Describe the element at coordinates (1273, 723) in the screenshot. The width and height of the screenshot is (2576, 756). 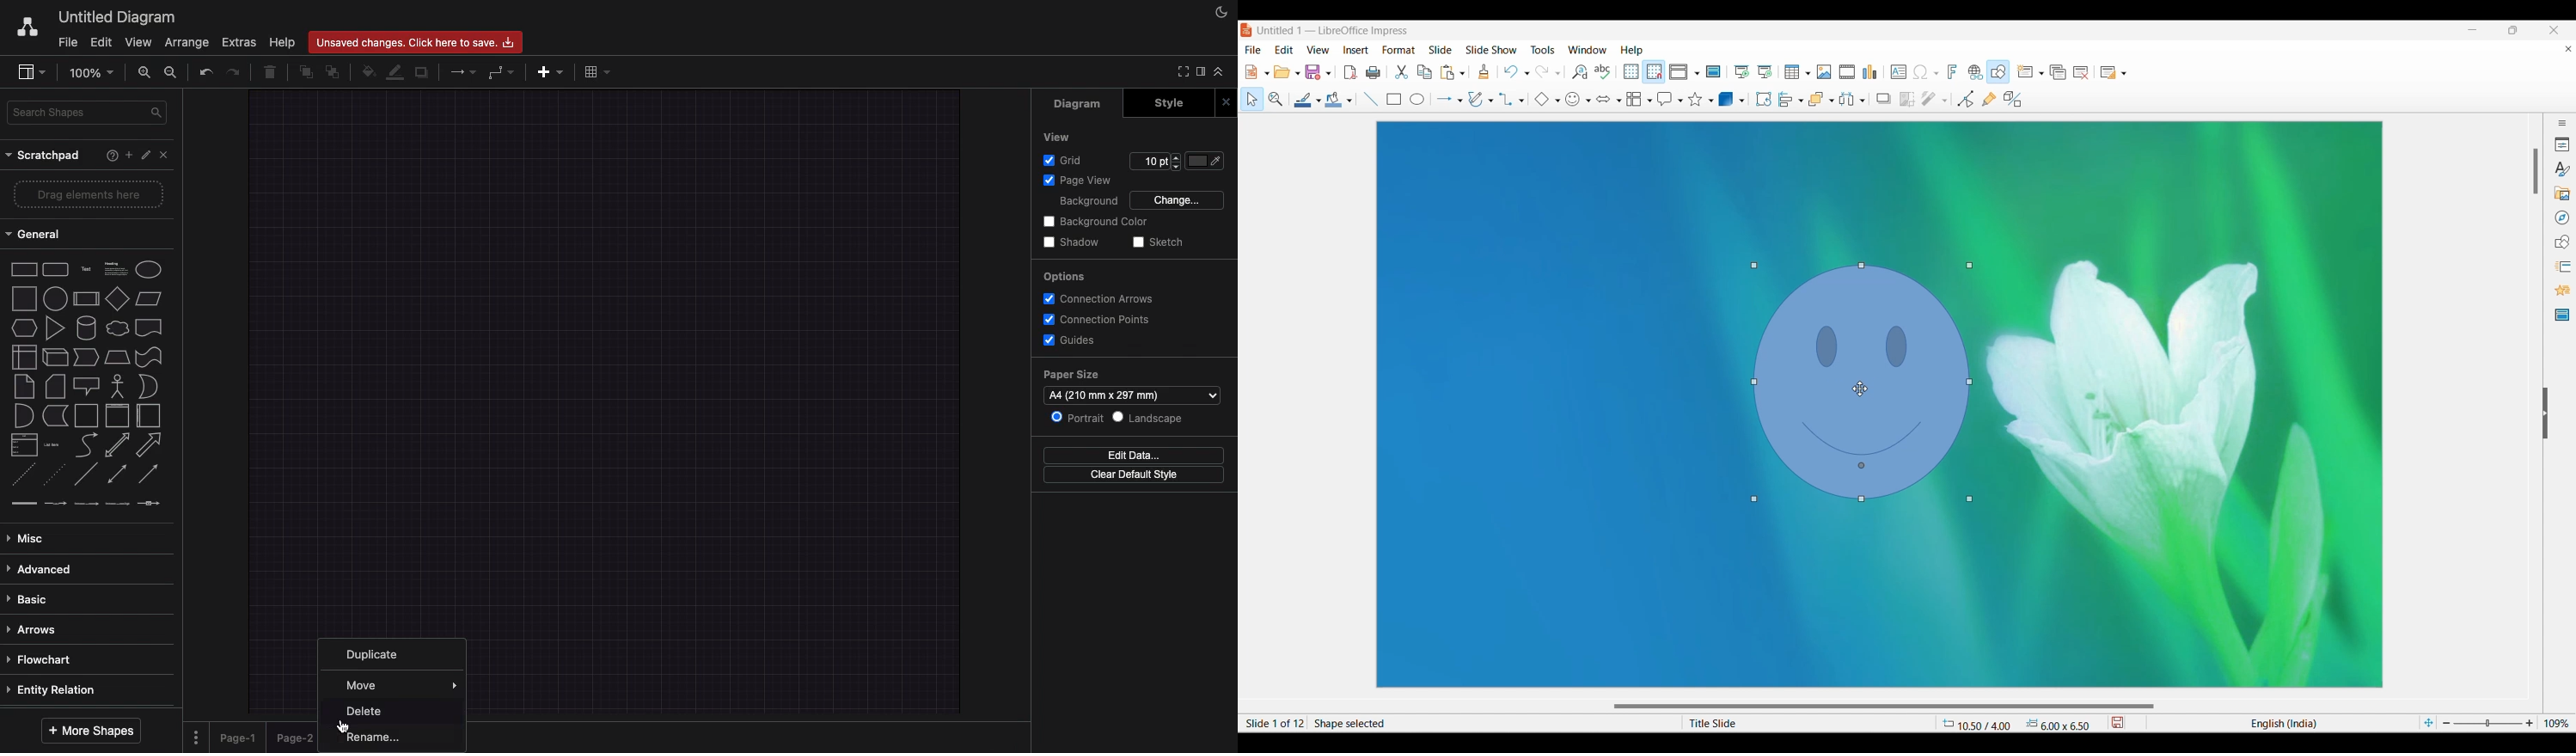
I see `Slide 1 of 12` at that location.